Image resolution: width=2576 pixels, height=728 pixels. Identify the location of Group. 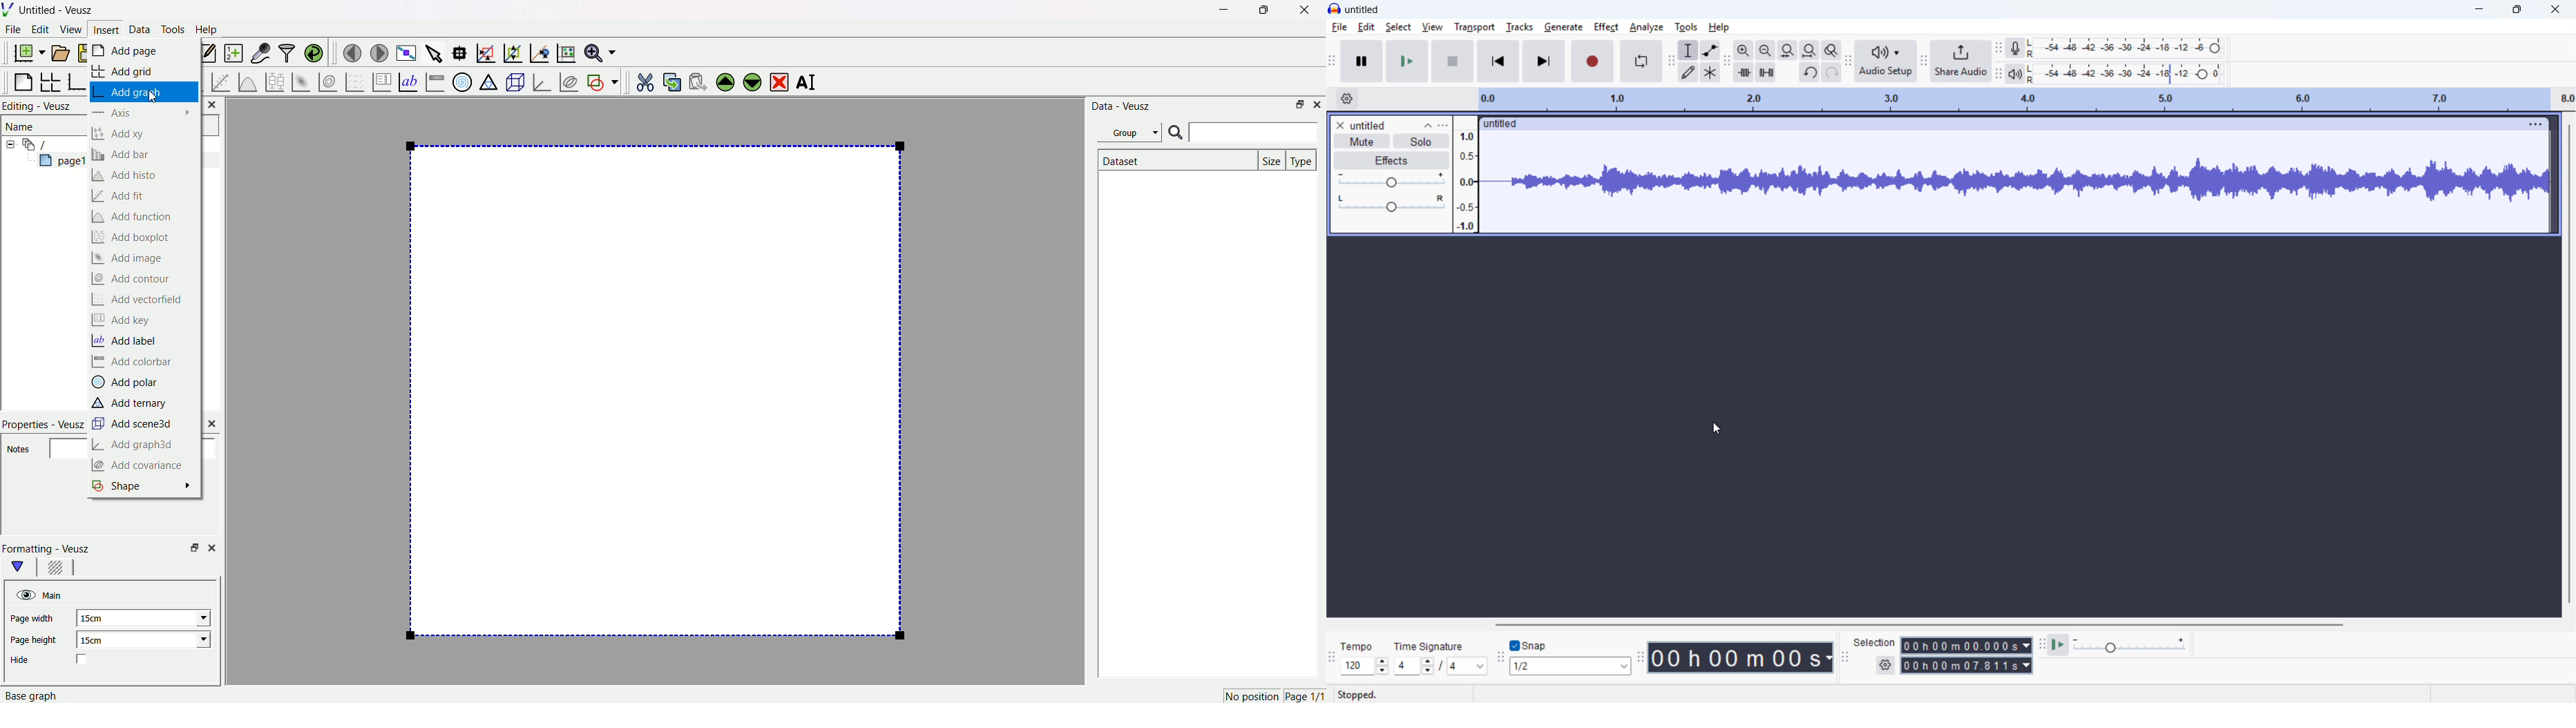
(1132, 132).